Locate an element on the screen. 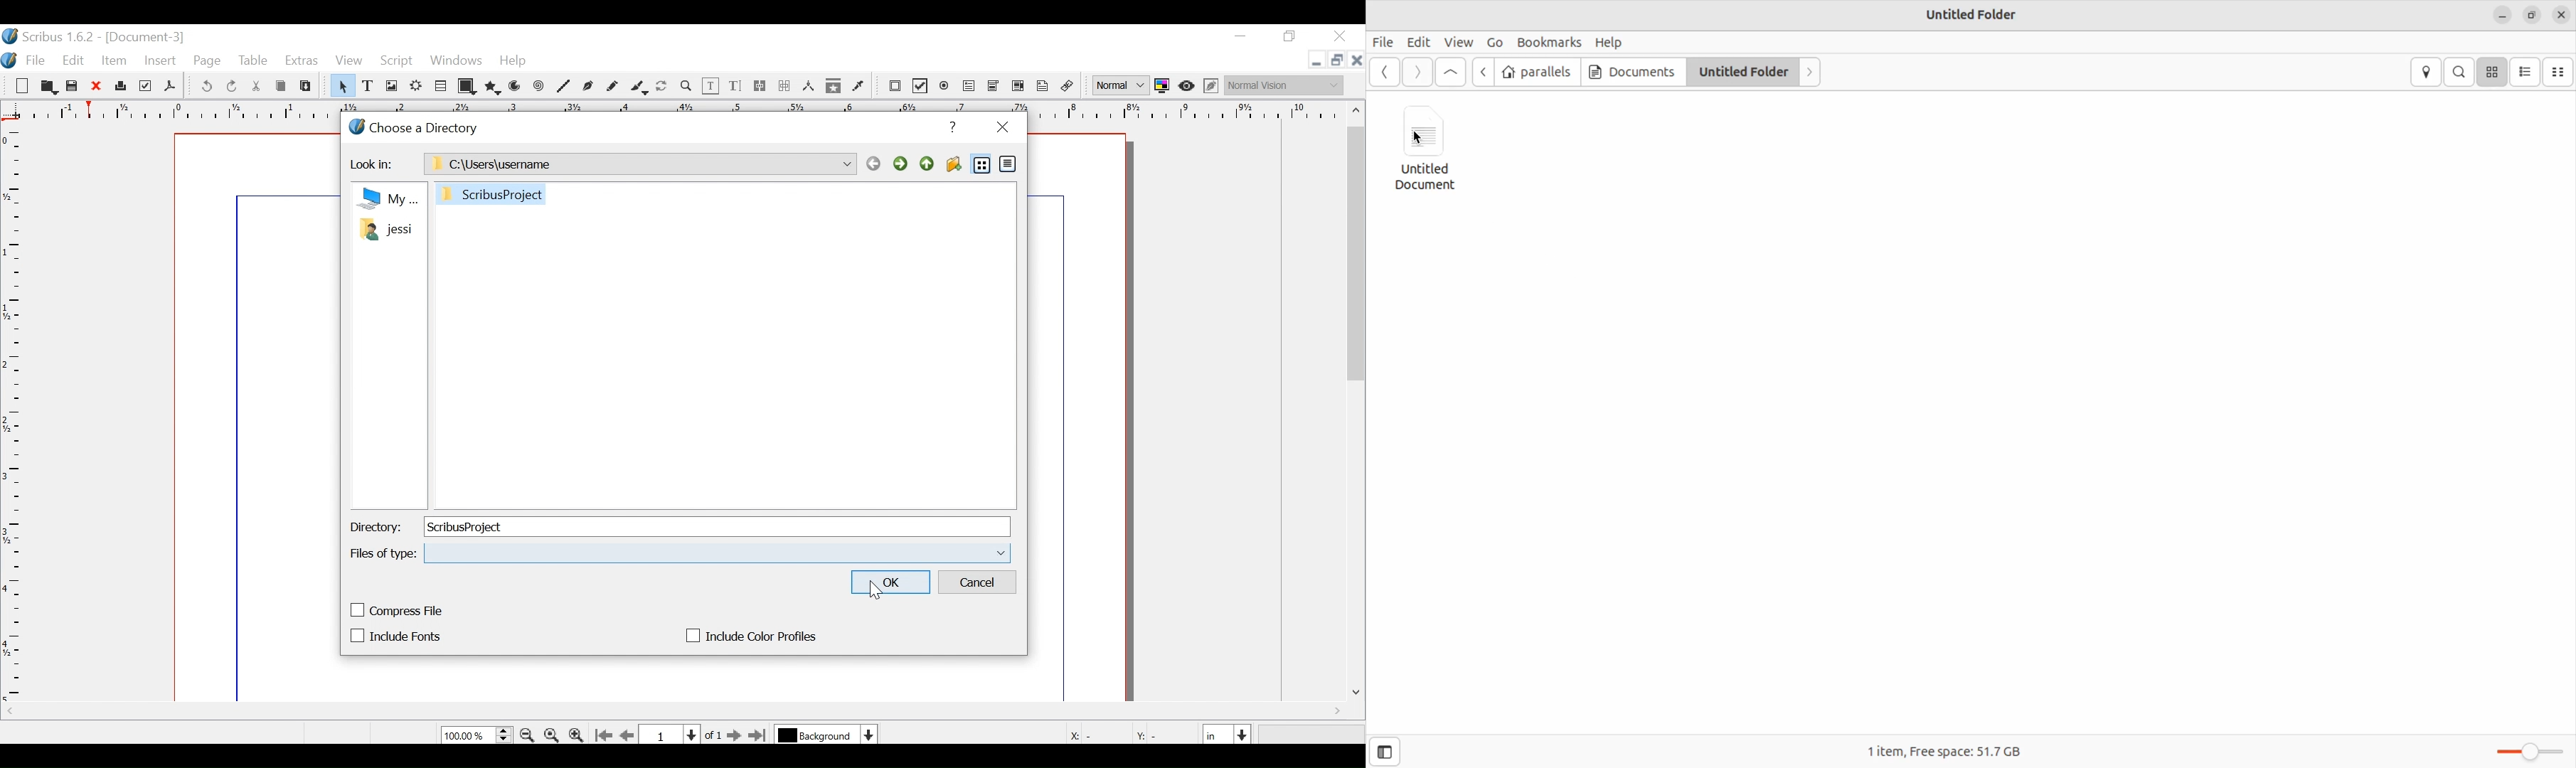  Freehand is located at coordinates (612, 87).